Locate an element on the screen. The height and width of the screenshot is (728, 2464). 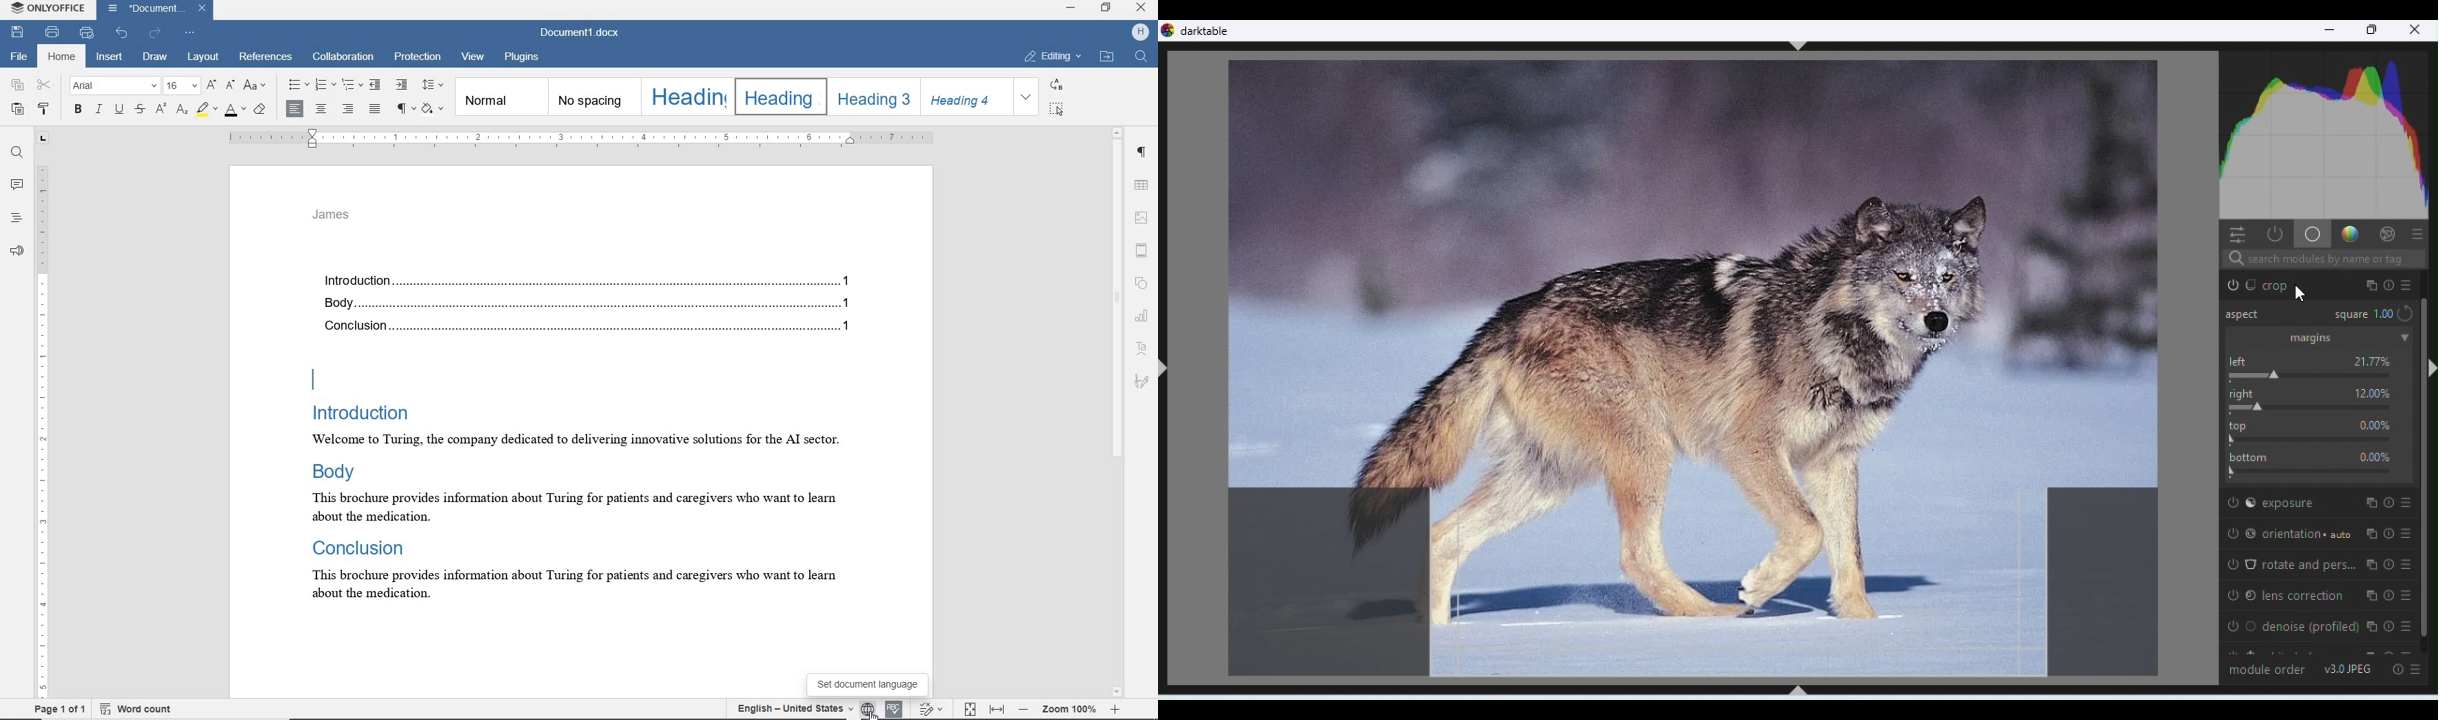
signature is located at coordinates (1141, 380).